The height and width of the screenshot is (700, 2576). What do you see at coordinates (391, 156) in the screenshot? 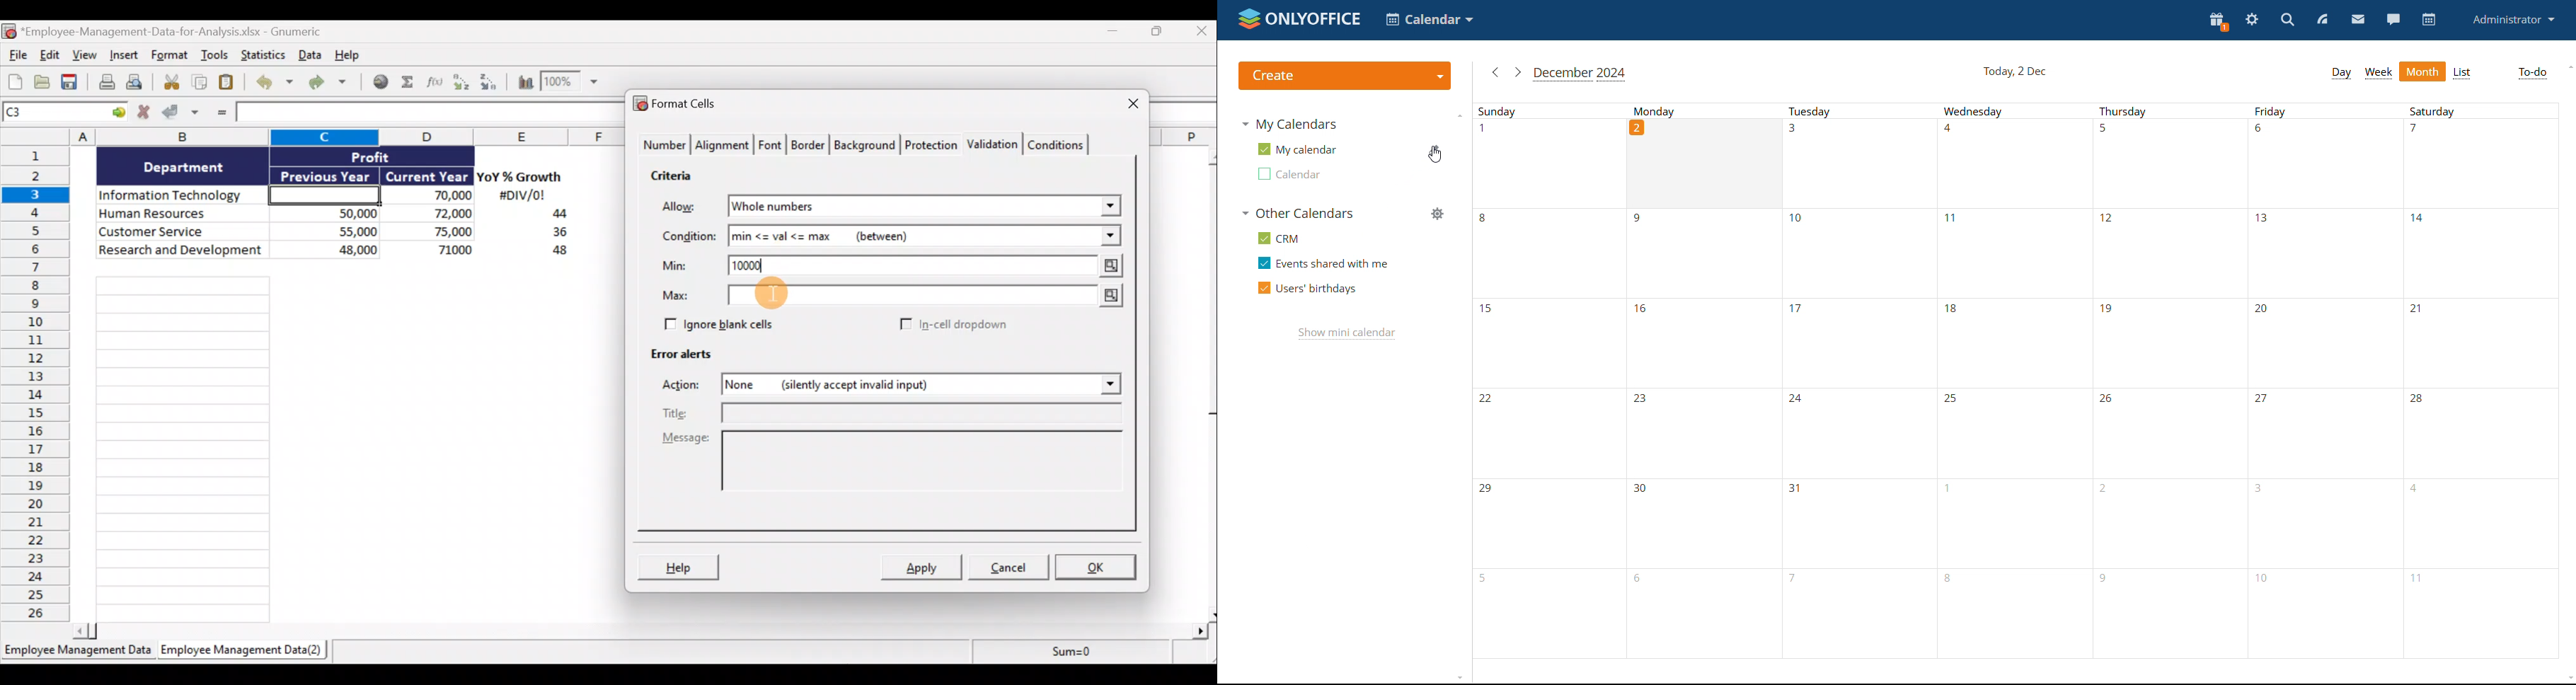
I see `Profit` at bounding box center [391, 156].